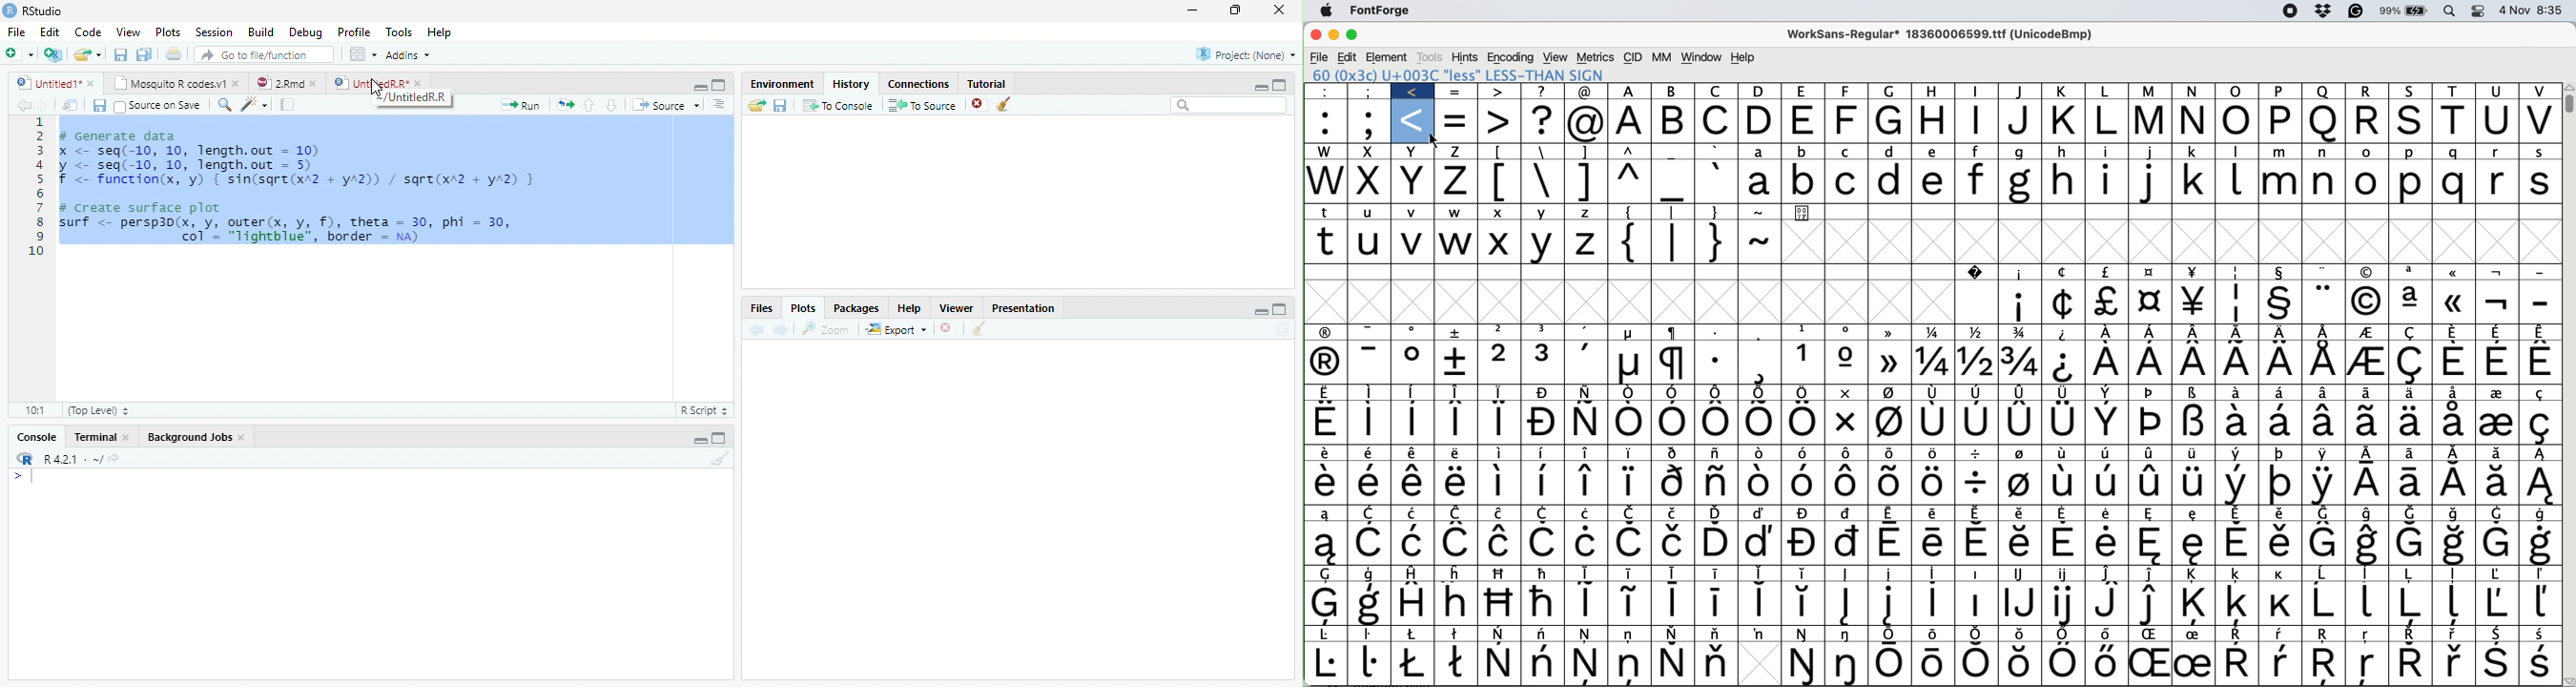 The image size is (2576, 700). I want to click on Compile Report, so click(287, 104).